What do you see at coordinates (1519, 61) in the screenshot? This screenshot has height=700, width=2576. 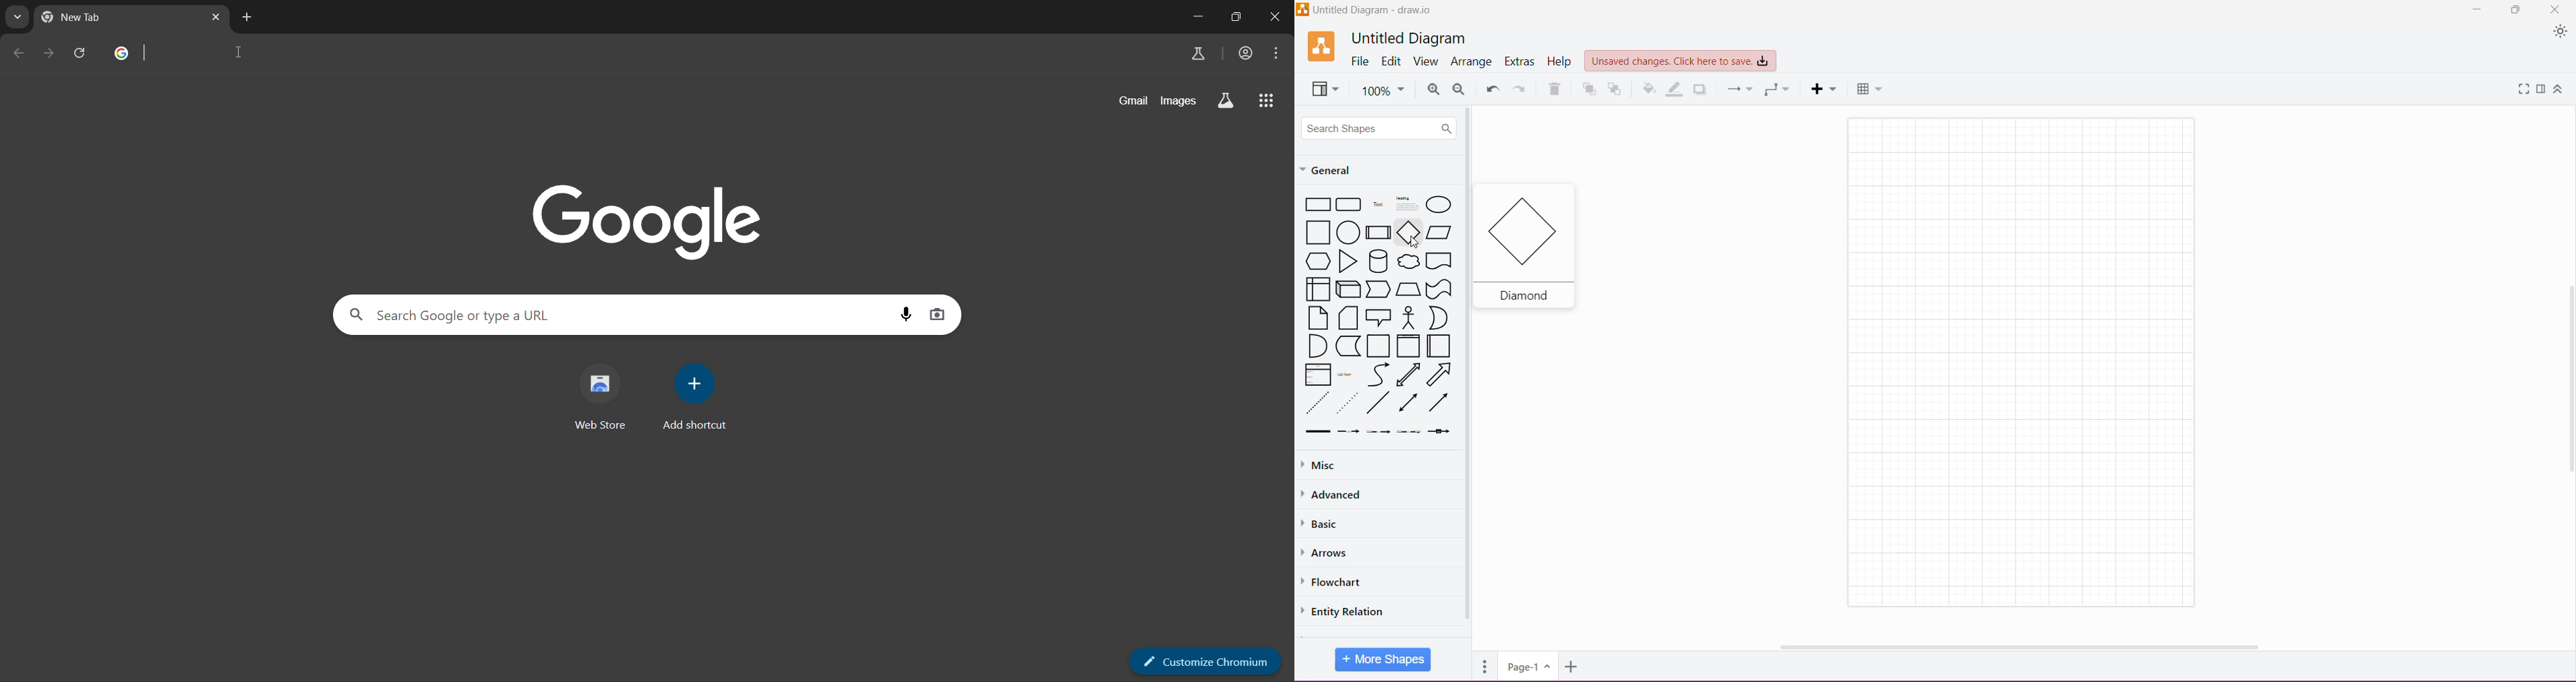 I see `Extras` at bounding box center [1519, 61].